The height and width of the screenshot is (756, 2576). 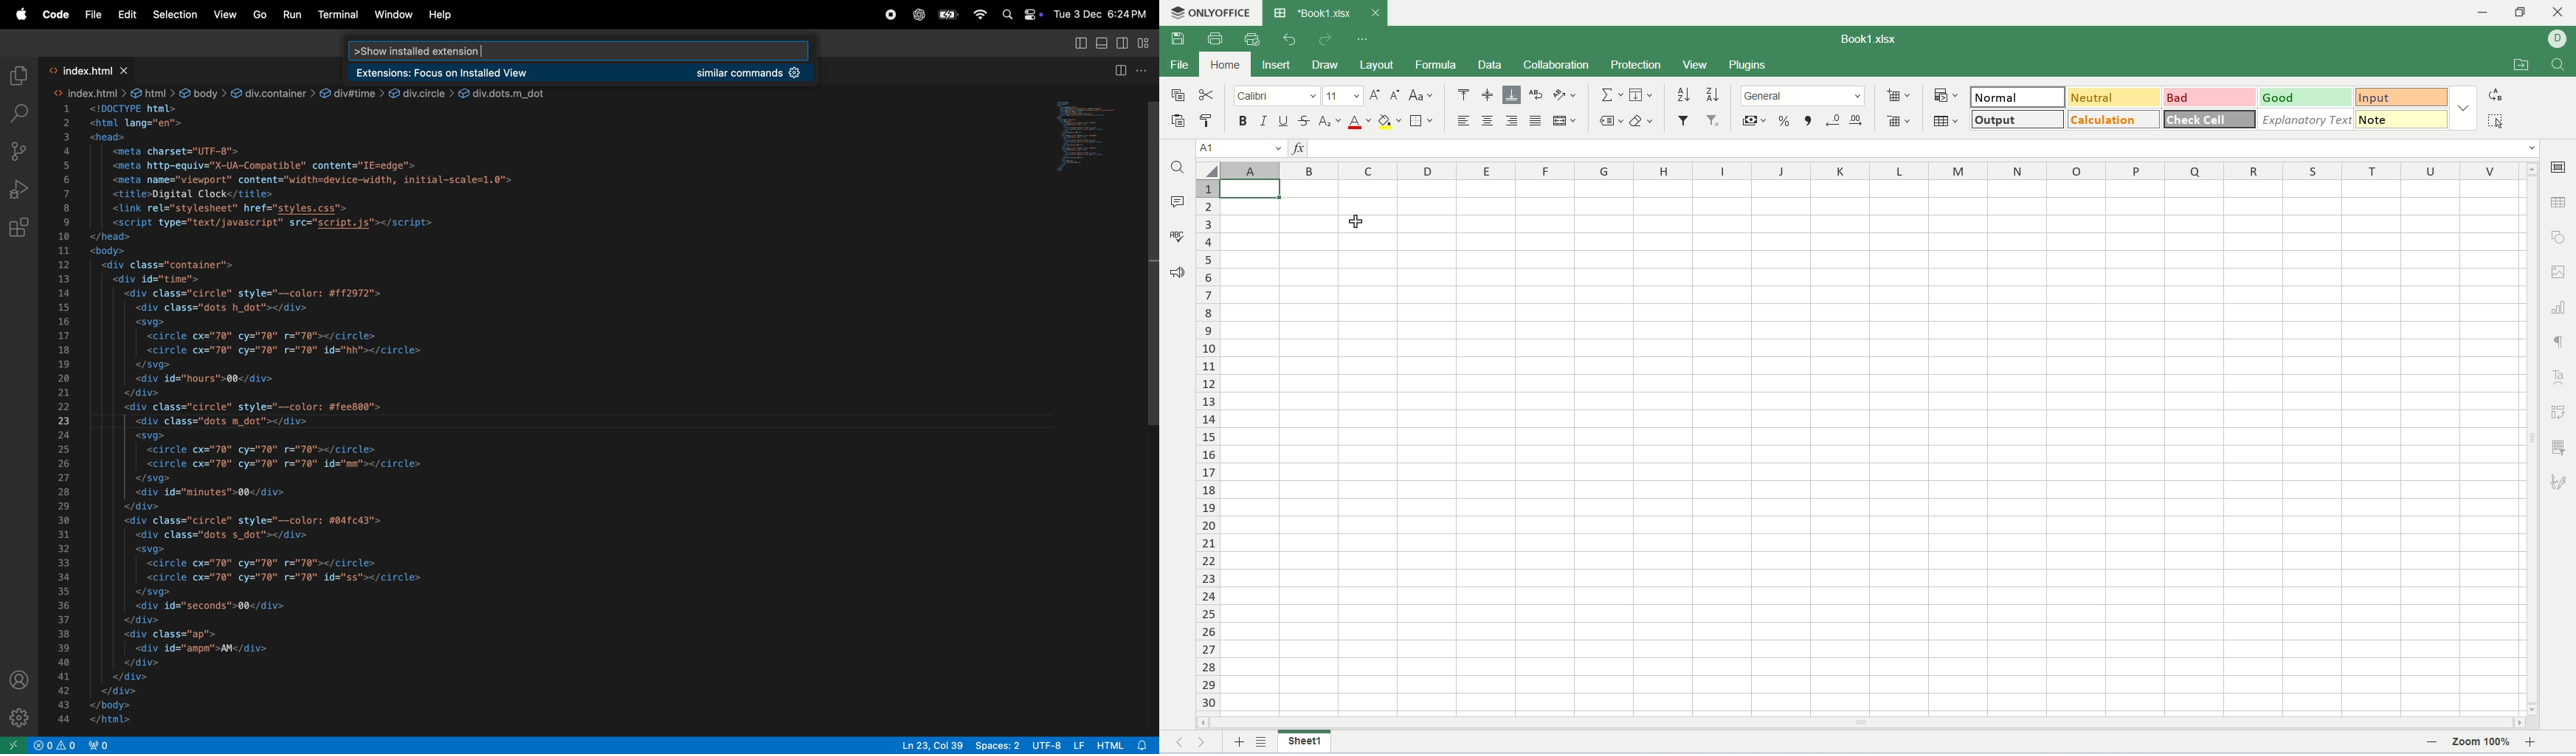 I want to click on paste, so click(x=1176, y=122).